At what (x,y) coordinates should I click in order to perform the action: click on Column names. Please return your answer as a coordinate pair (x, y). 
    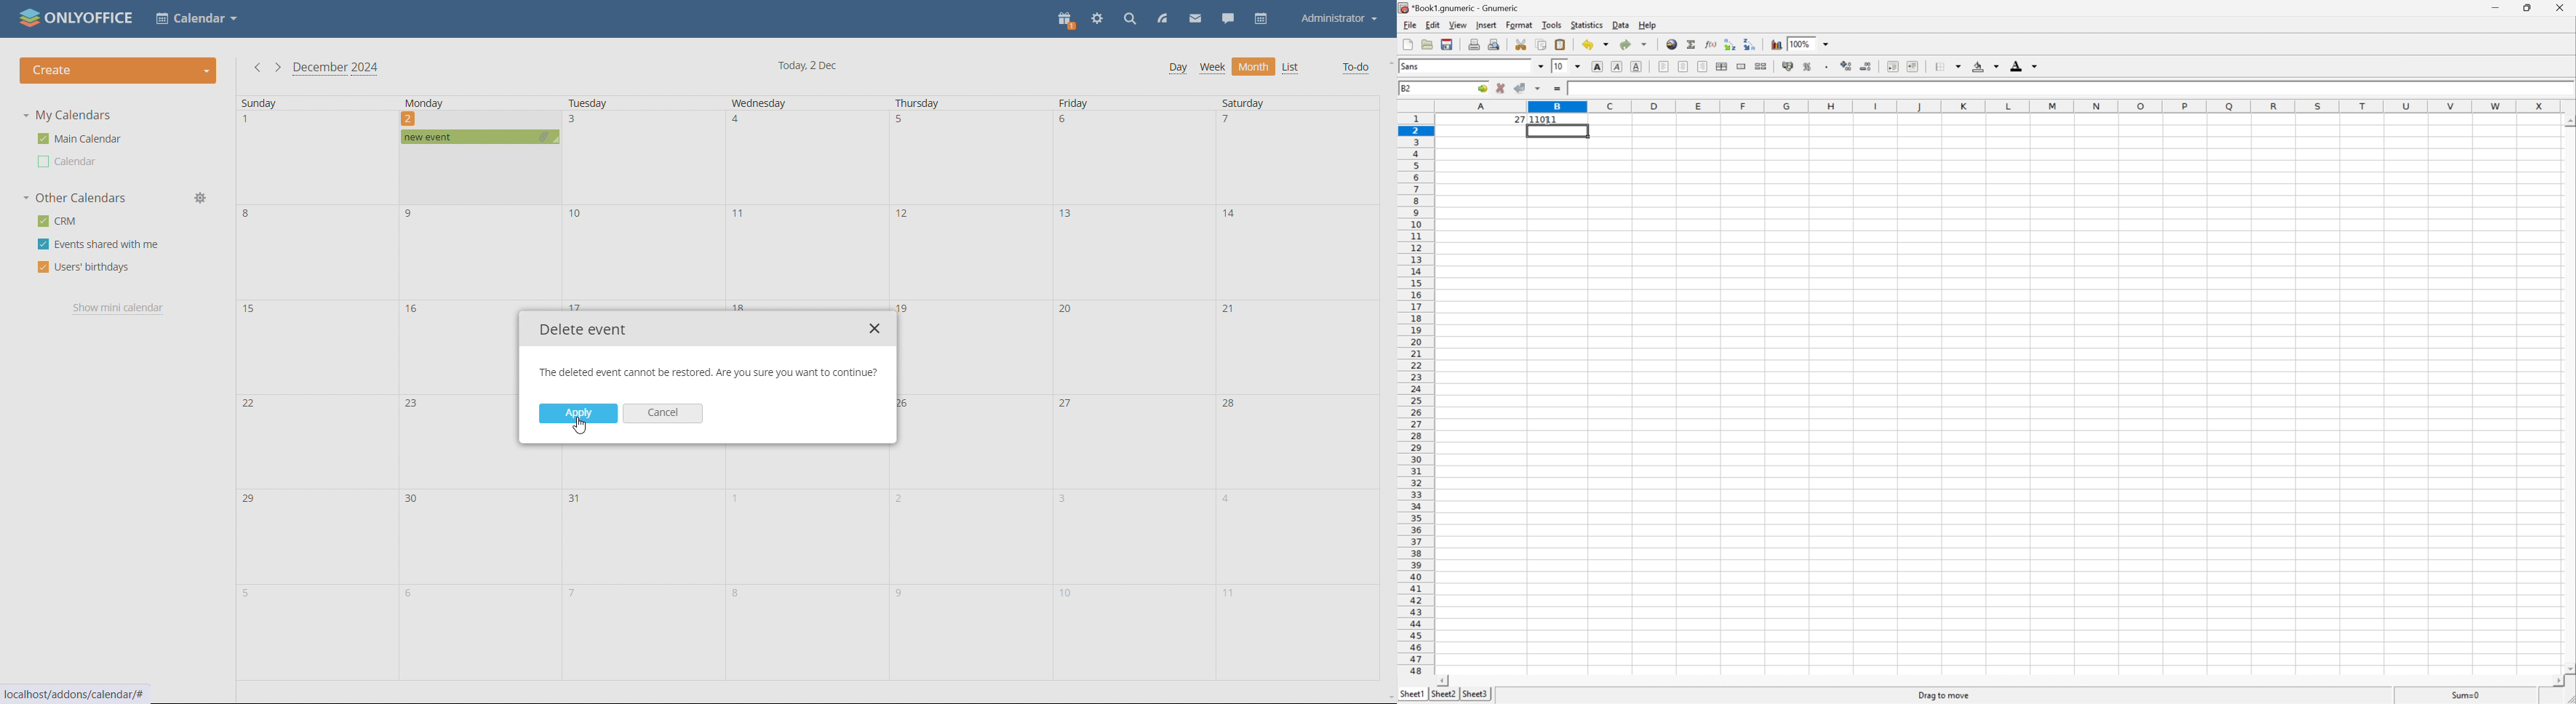
    Looking at the image, I should click on (2006, 105).